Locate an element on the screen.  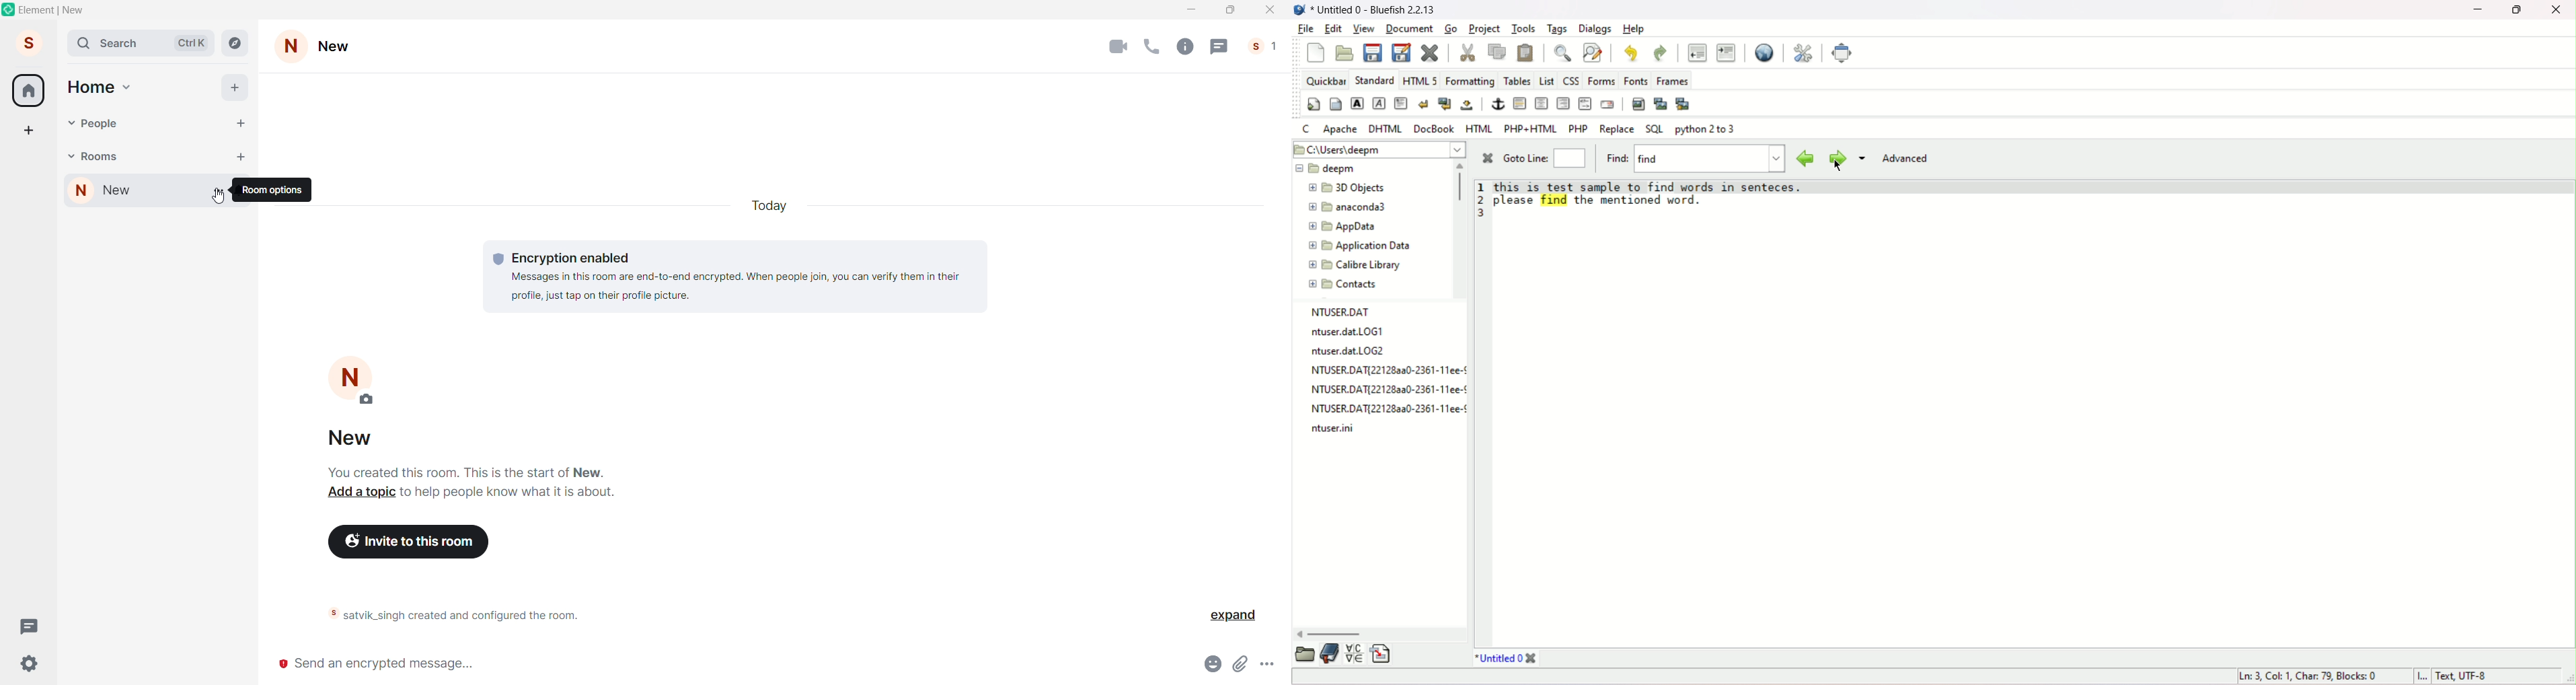
anaconda3 is located at coordinates (1353, 207).